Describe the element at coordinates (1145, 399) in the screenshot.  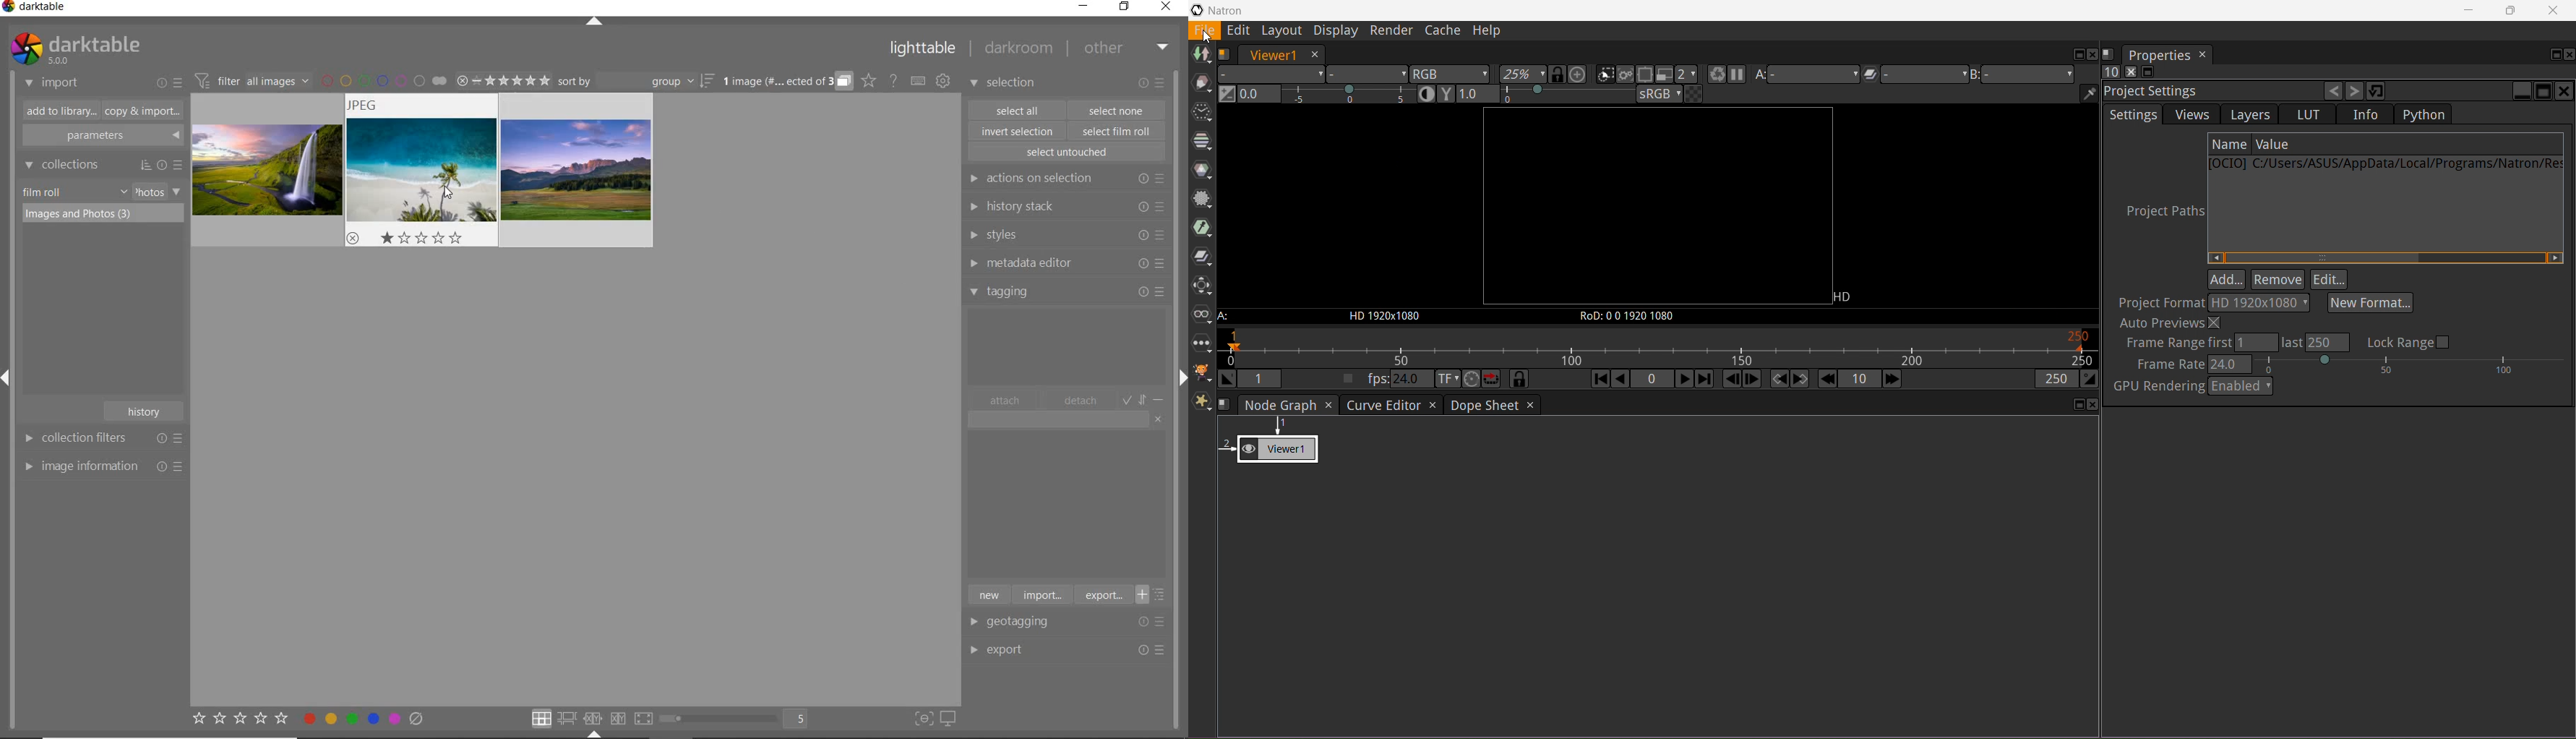
I see `toggle` at that location.